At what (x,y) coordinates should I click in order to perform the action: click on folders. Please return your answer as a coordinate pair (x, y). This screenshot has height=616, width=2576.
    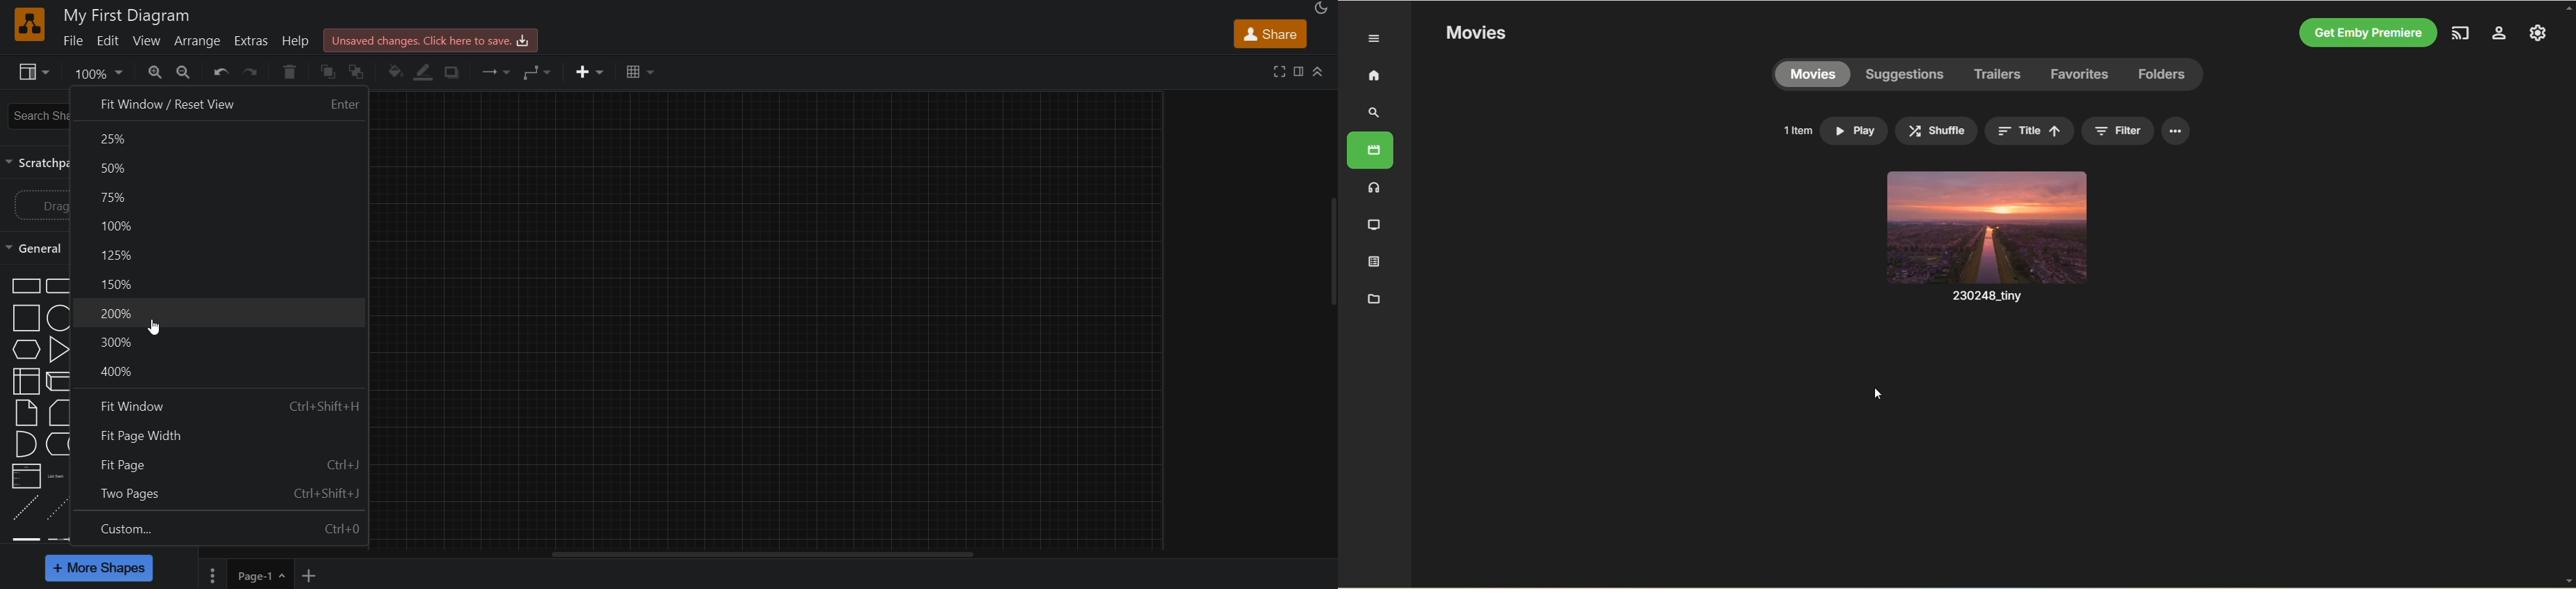
    Looking at the image, I should click on (2163, 75).